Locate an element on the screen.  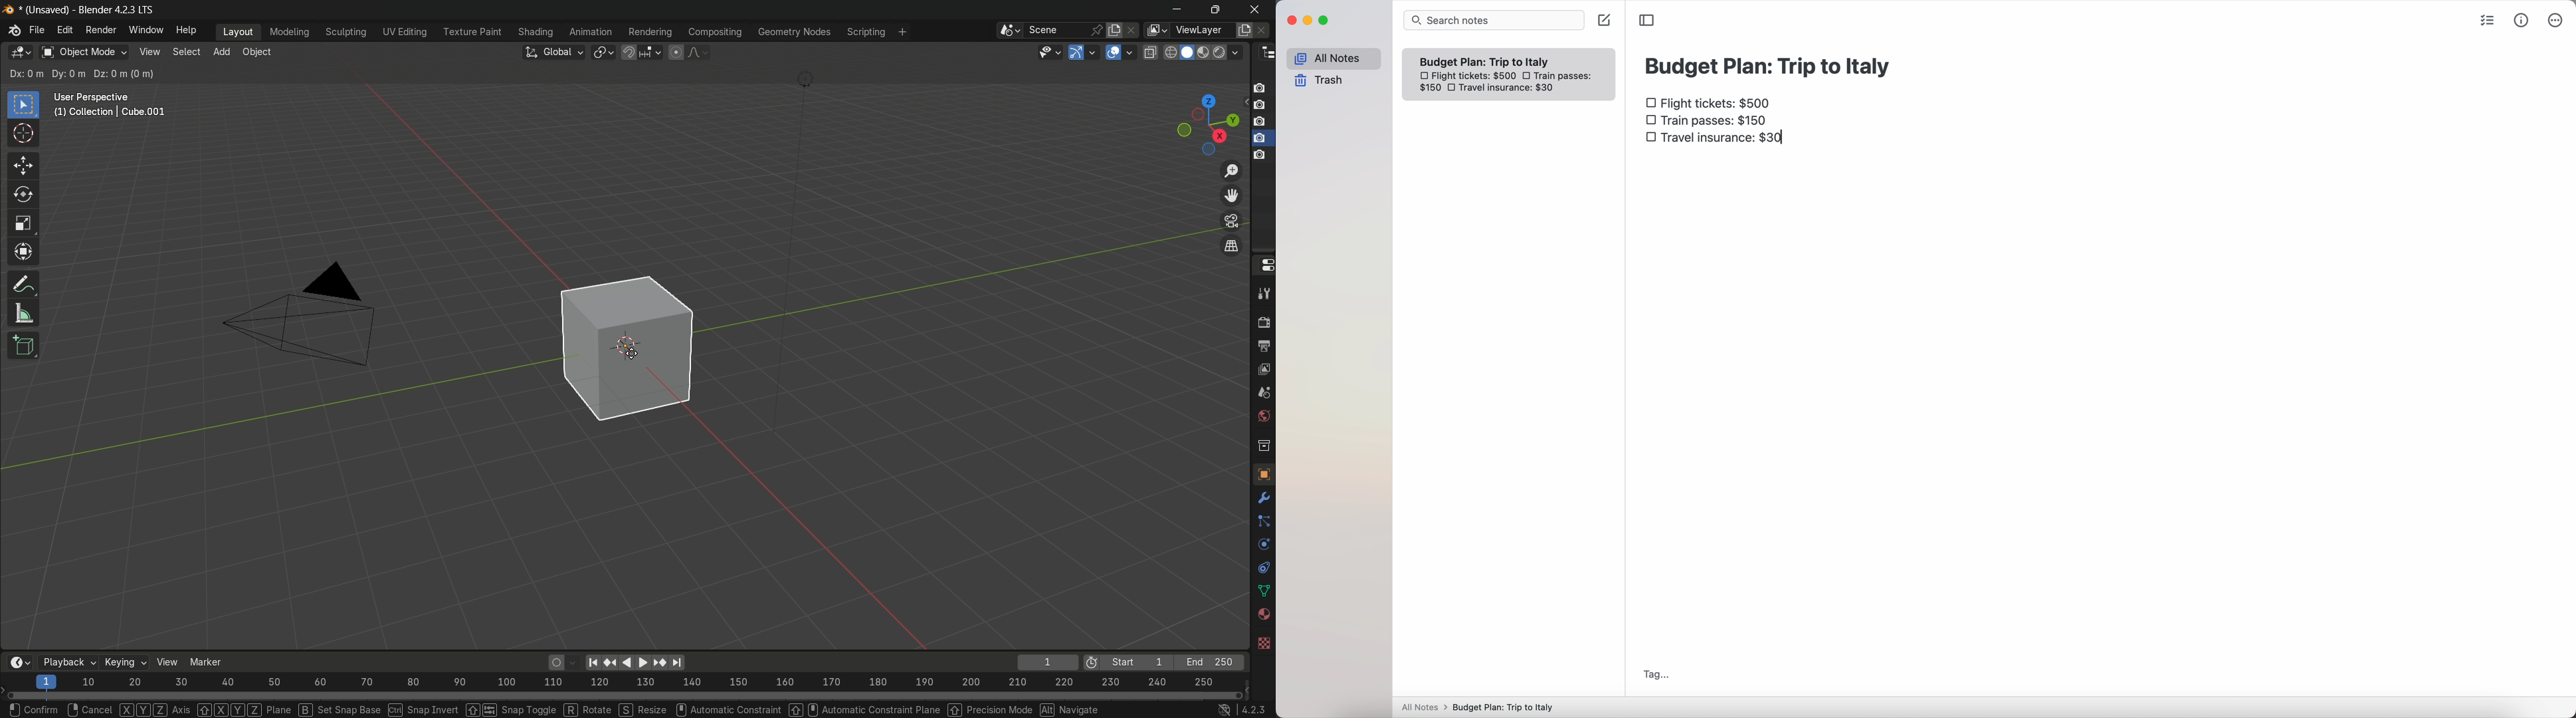
object is located at coordinates (1261, 473).